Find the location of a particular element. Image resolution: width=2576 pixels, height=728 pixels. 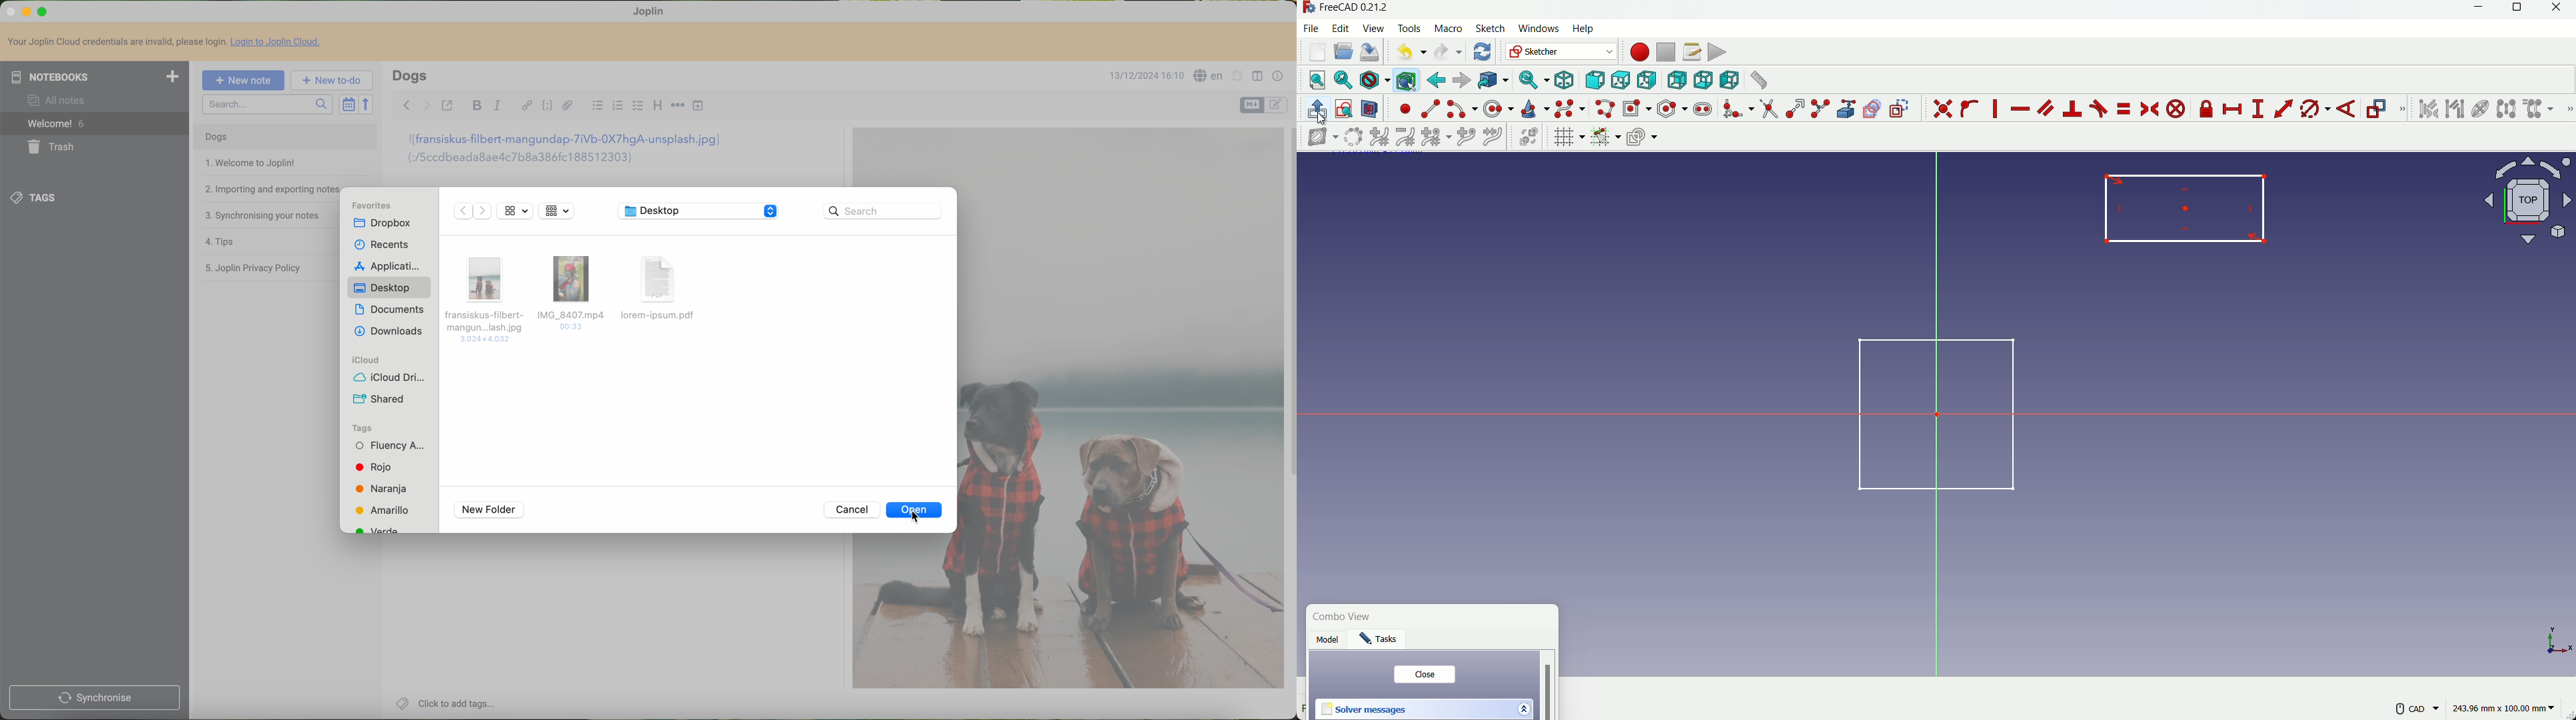

dogs image is located at coordinates (903, 157).